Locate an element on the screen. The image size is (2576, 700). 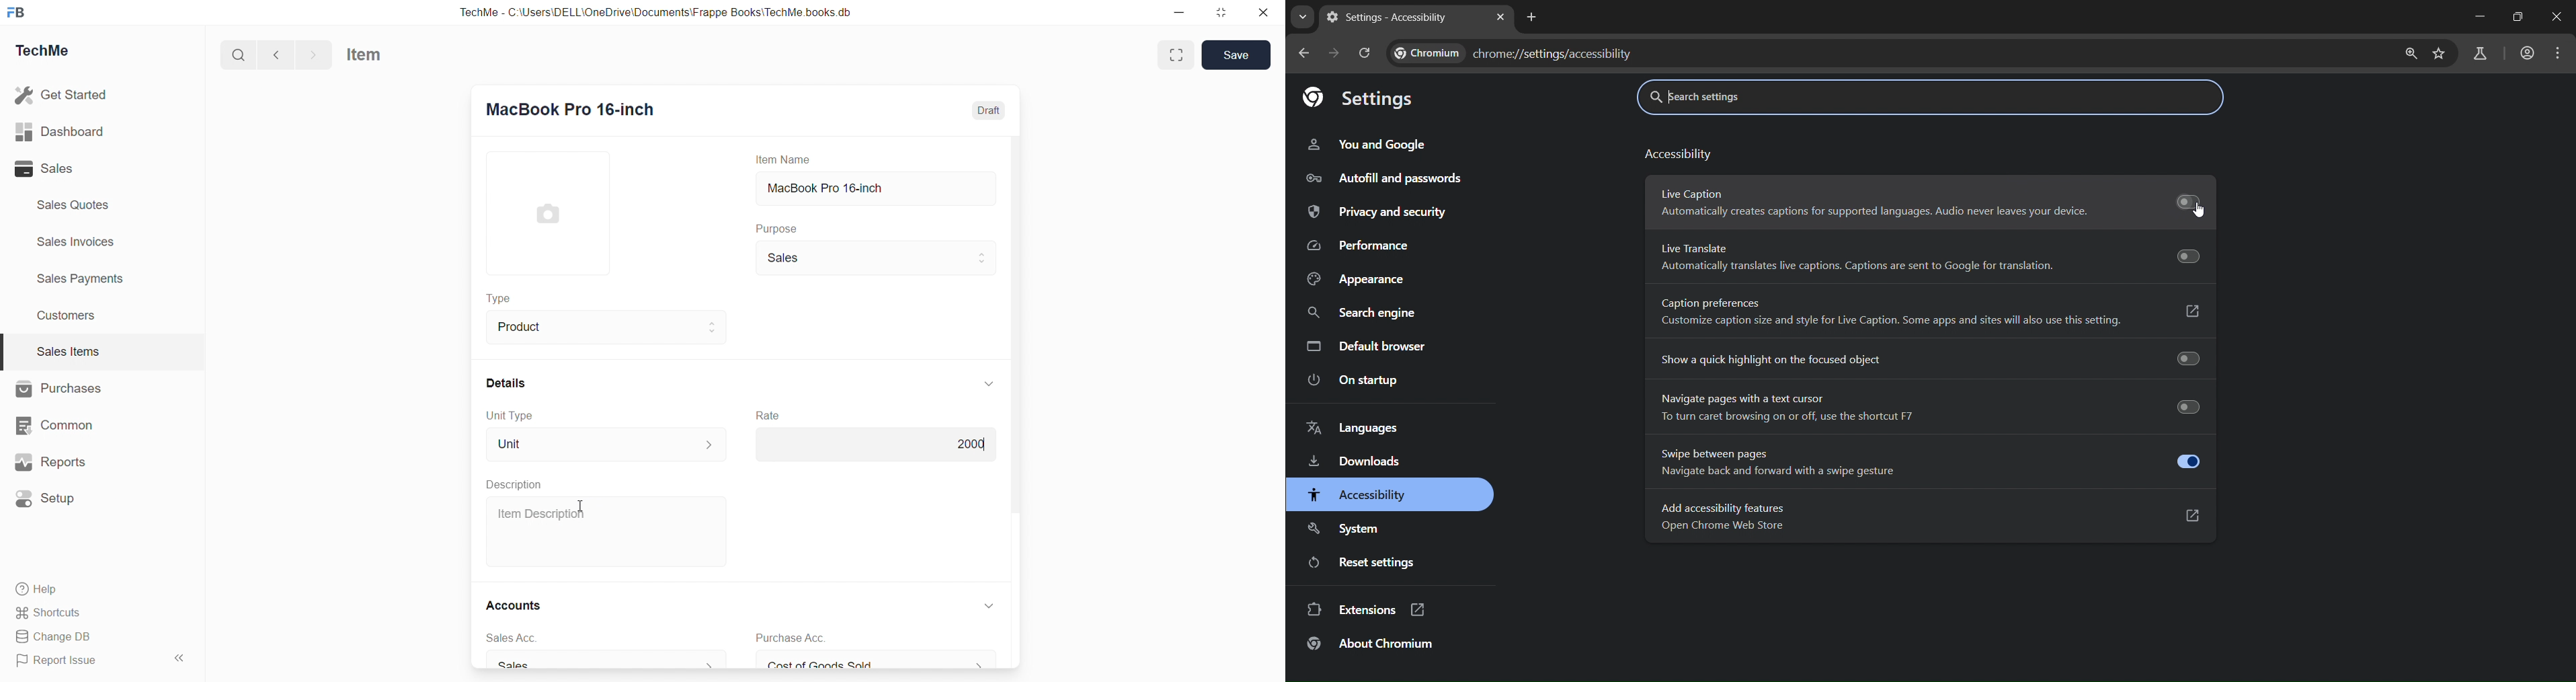
Rate is located at coordinates (767, 415).